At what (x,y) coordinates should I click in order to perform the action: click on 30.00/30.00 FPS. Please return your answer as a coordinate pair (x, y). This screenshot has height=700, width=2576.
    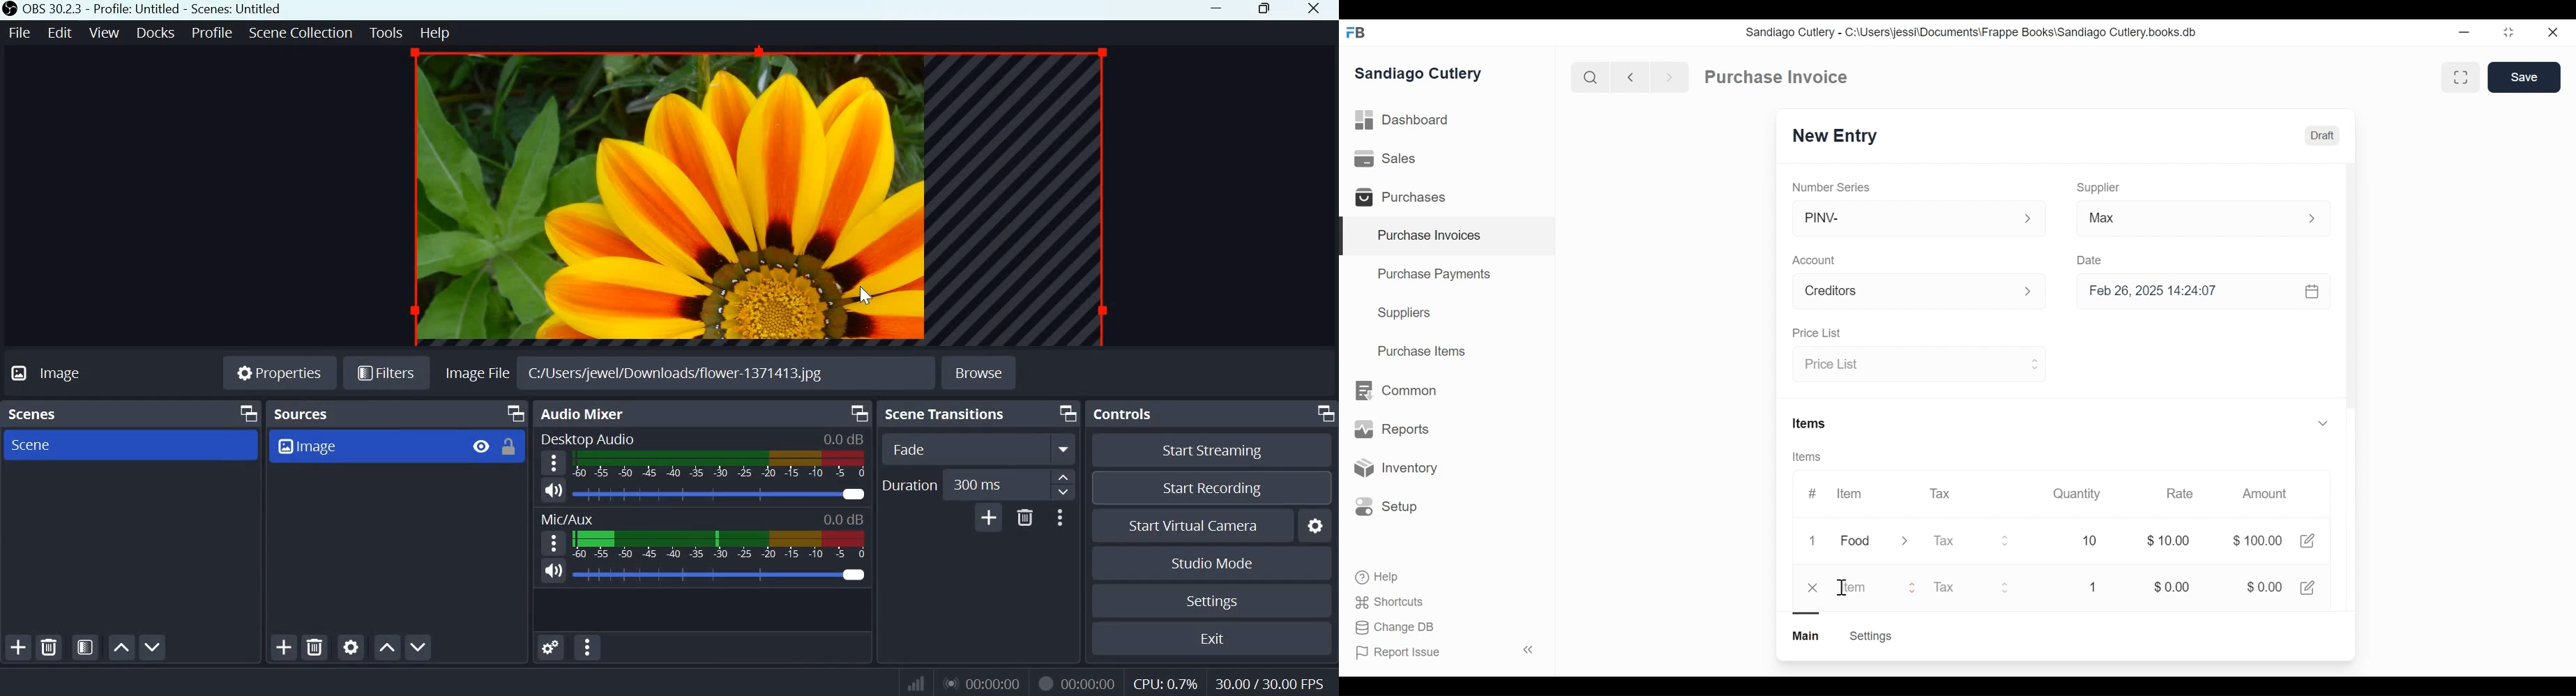
    Looking at the image, I should click on (1274, 681).